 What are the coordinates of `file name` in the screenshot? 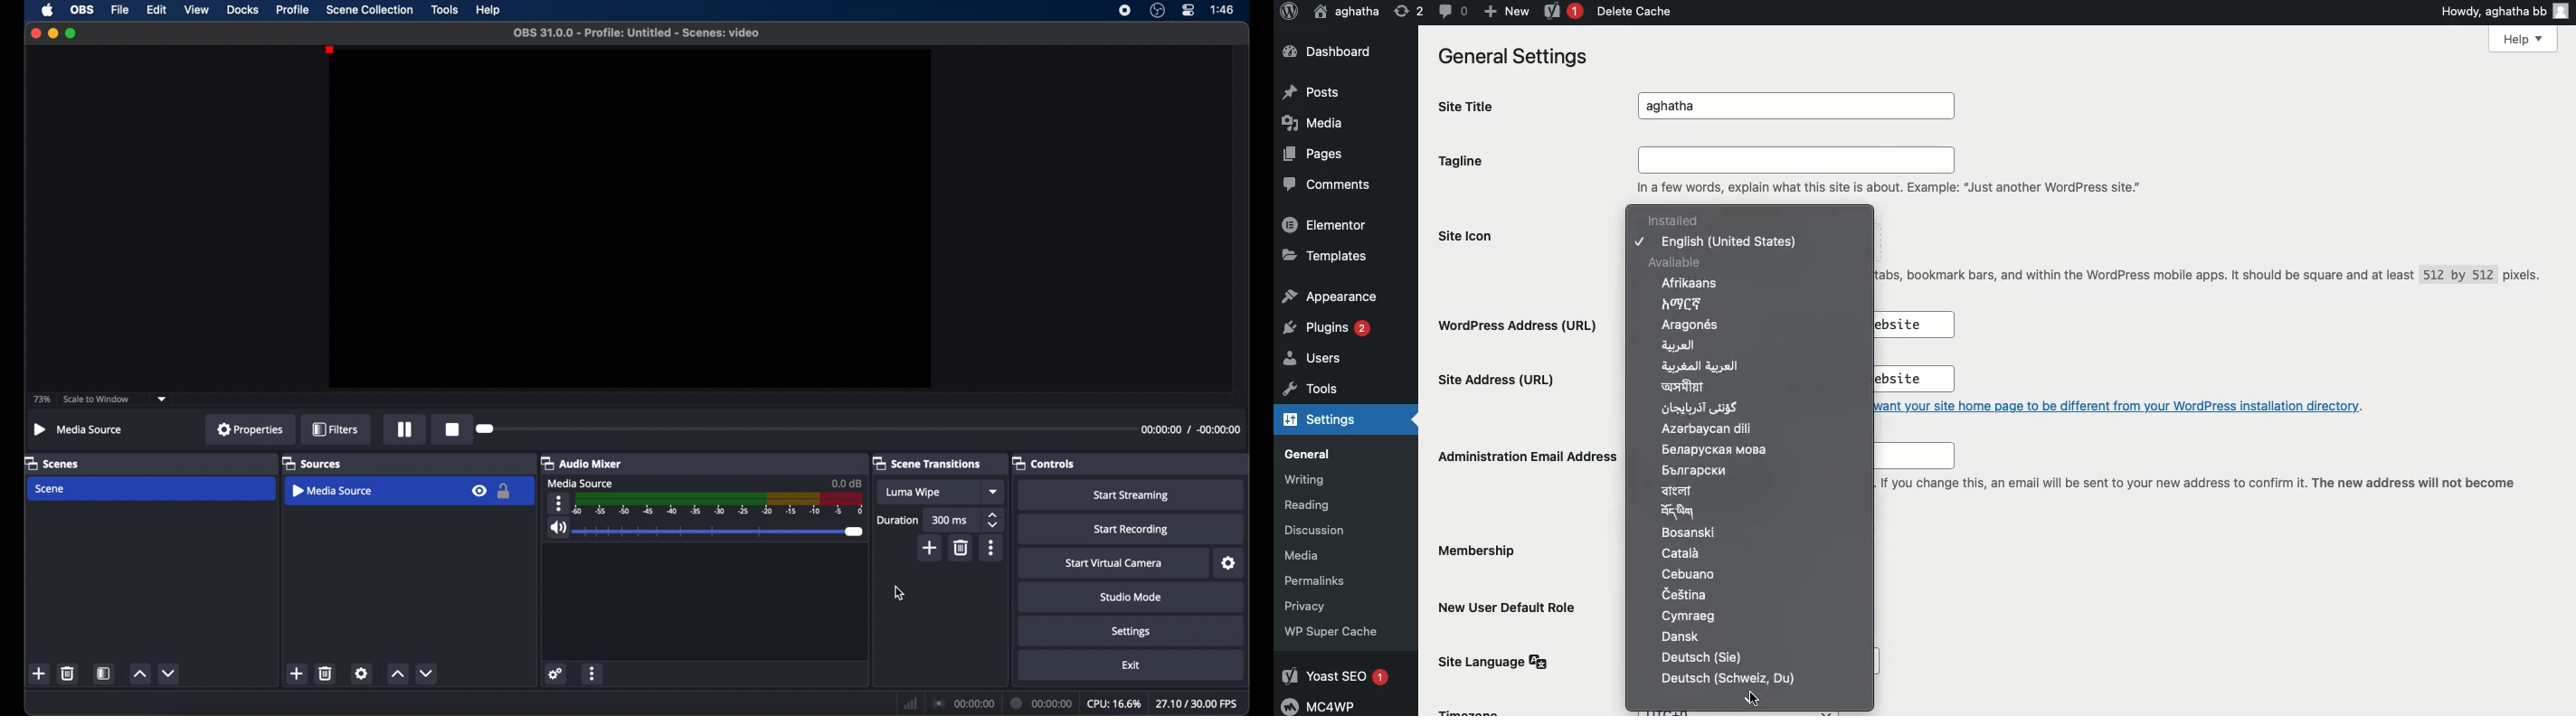 It's located at (640, 33).